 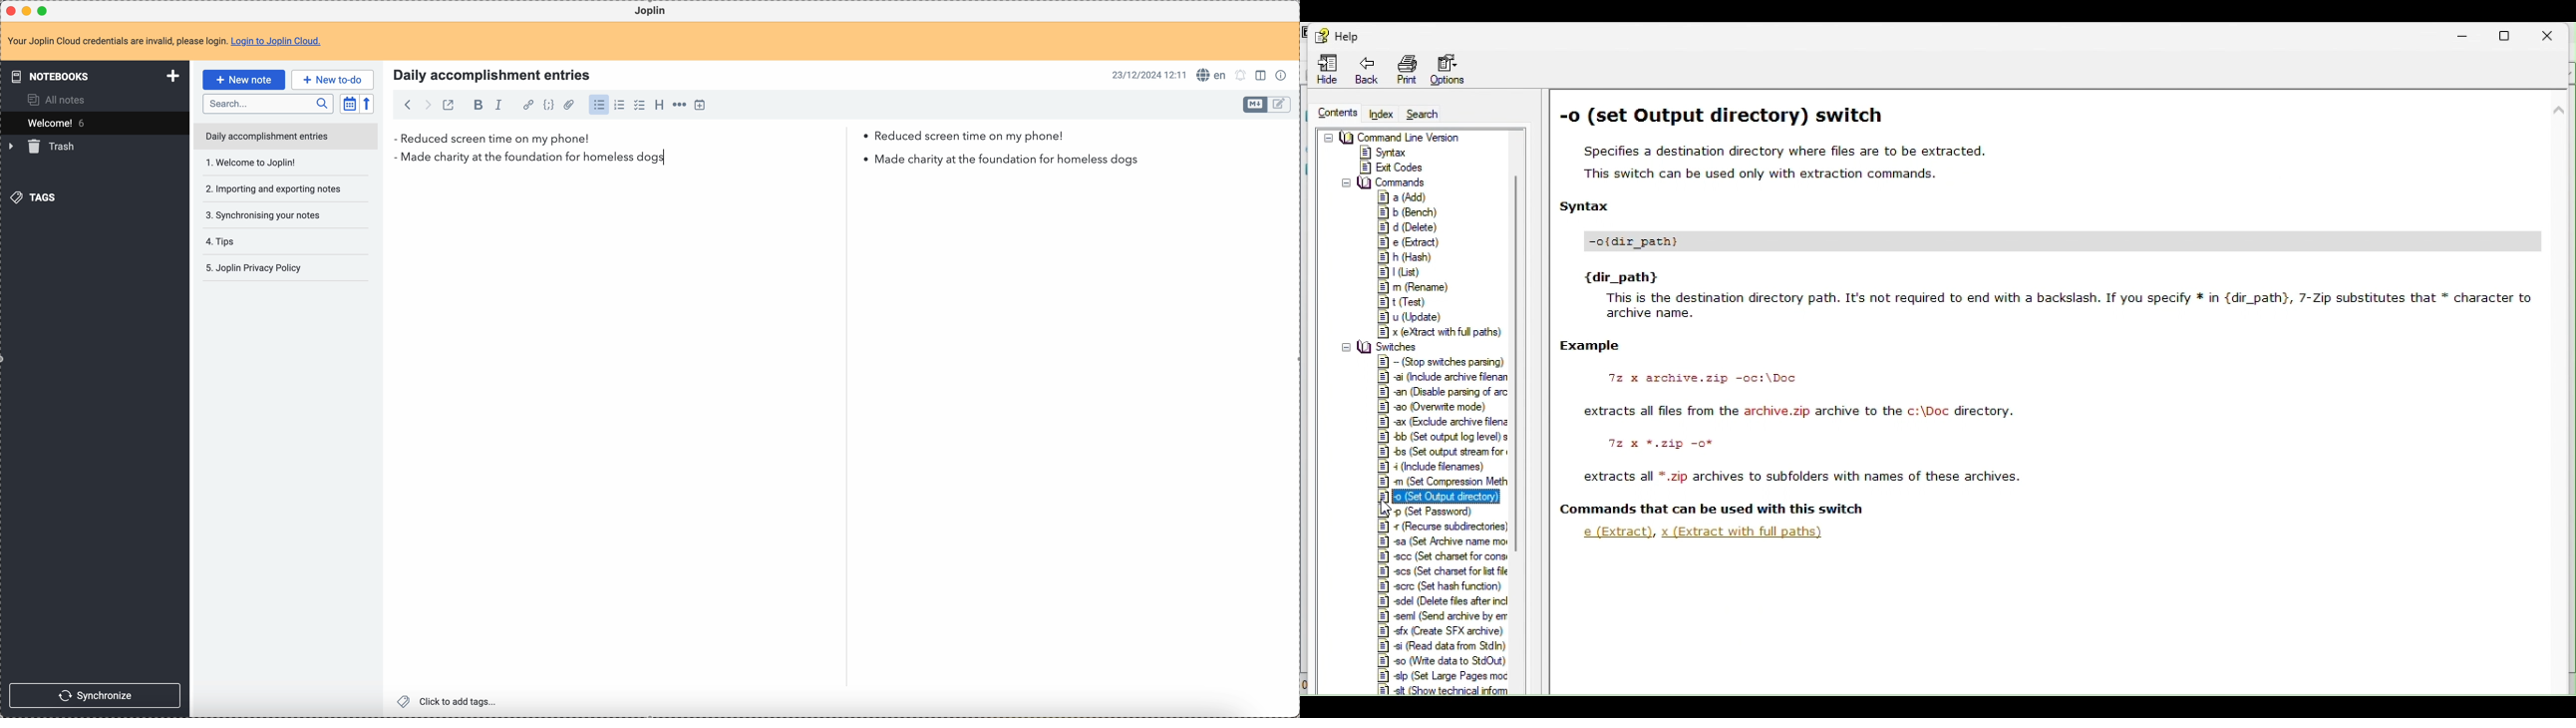 What do you see at coordinates (427, 105) in the screenshot?
I see `foward` at bounding box center [427, 105].